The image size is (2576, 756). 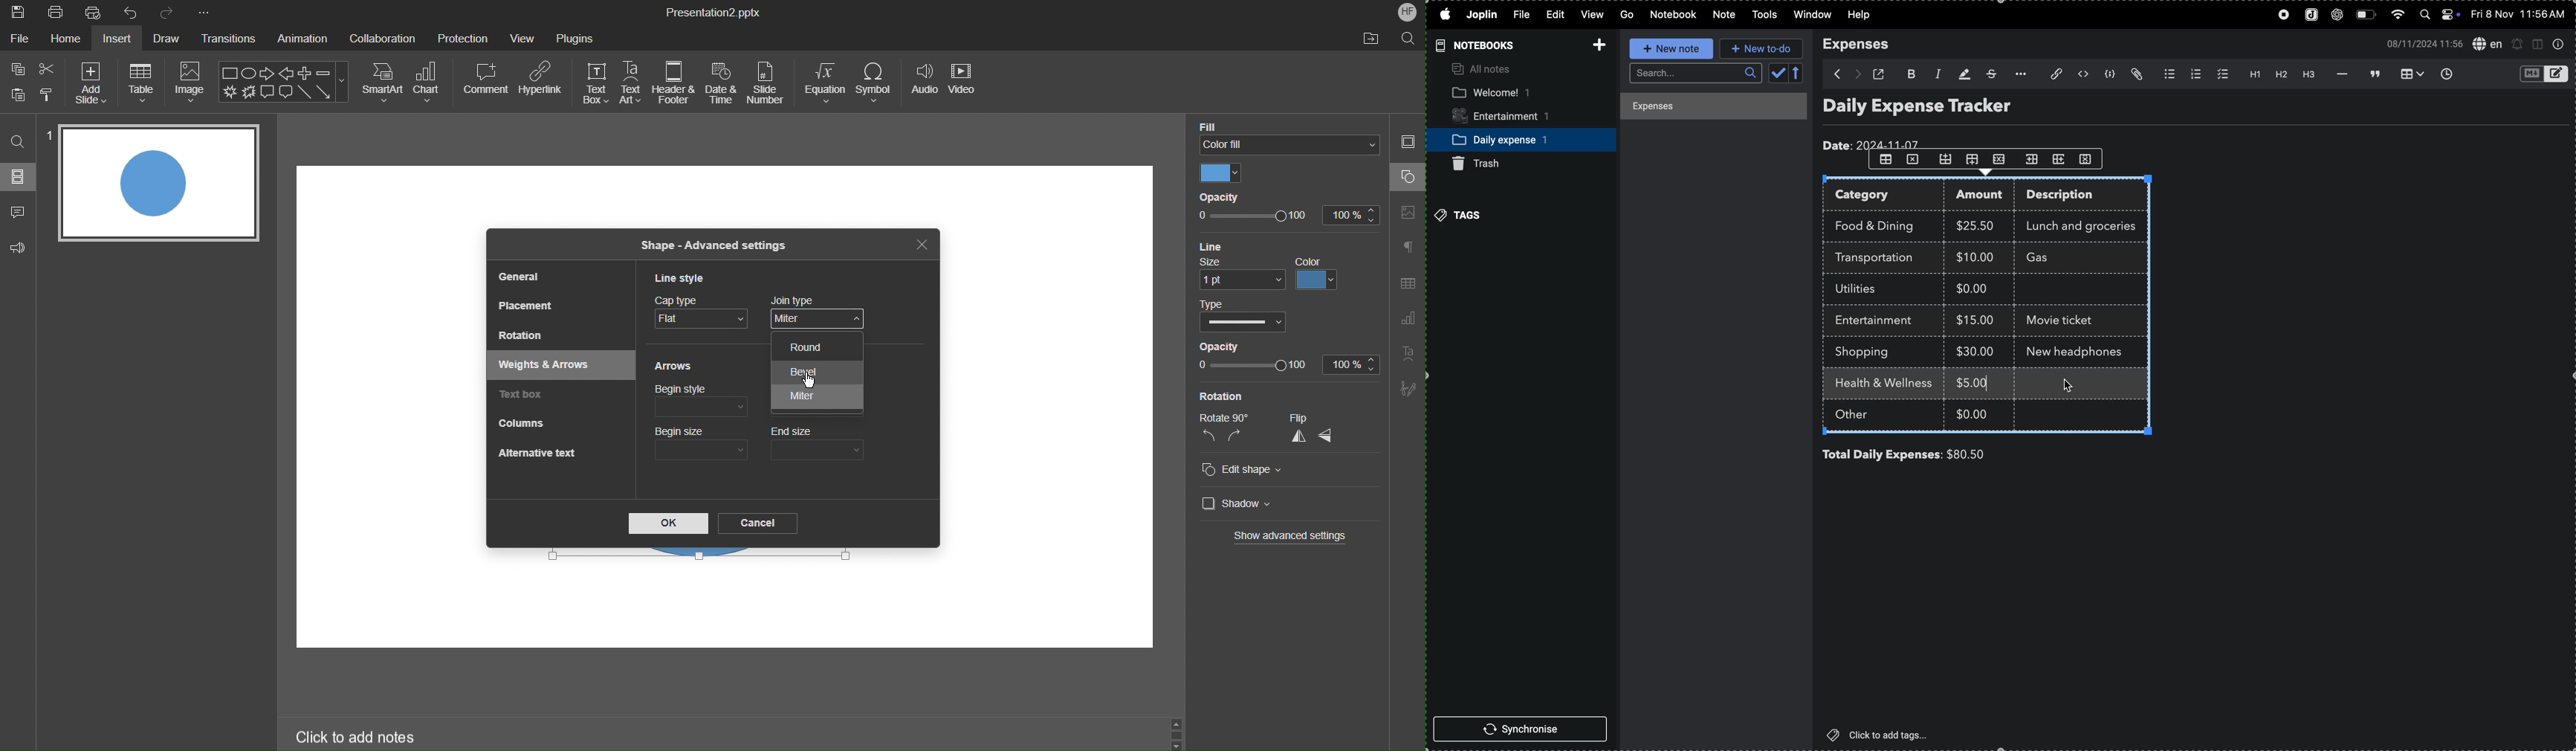 I want to click on Signature, so click(x=1408, y=390).